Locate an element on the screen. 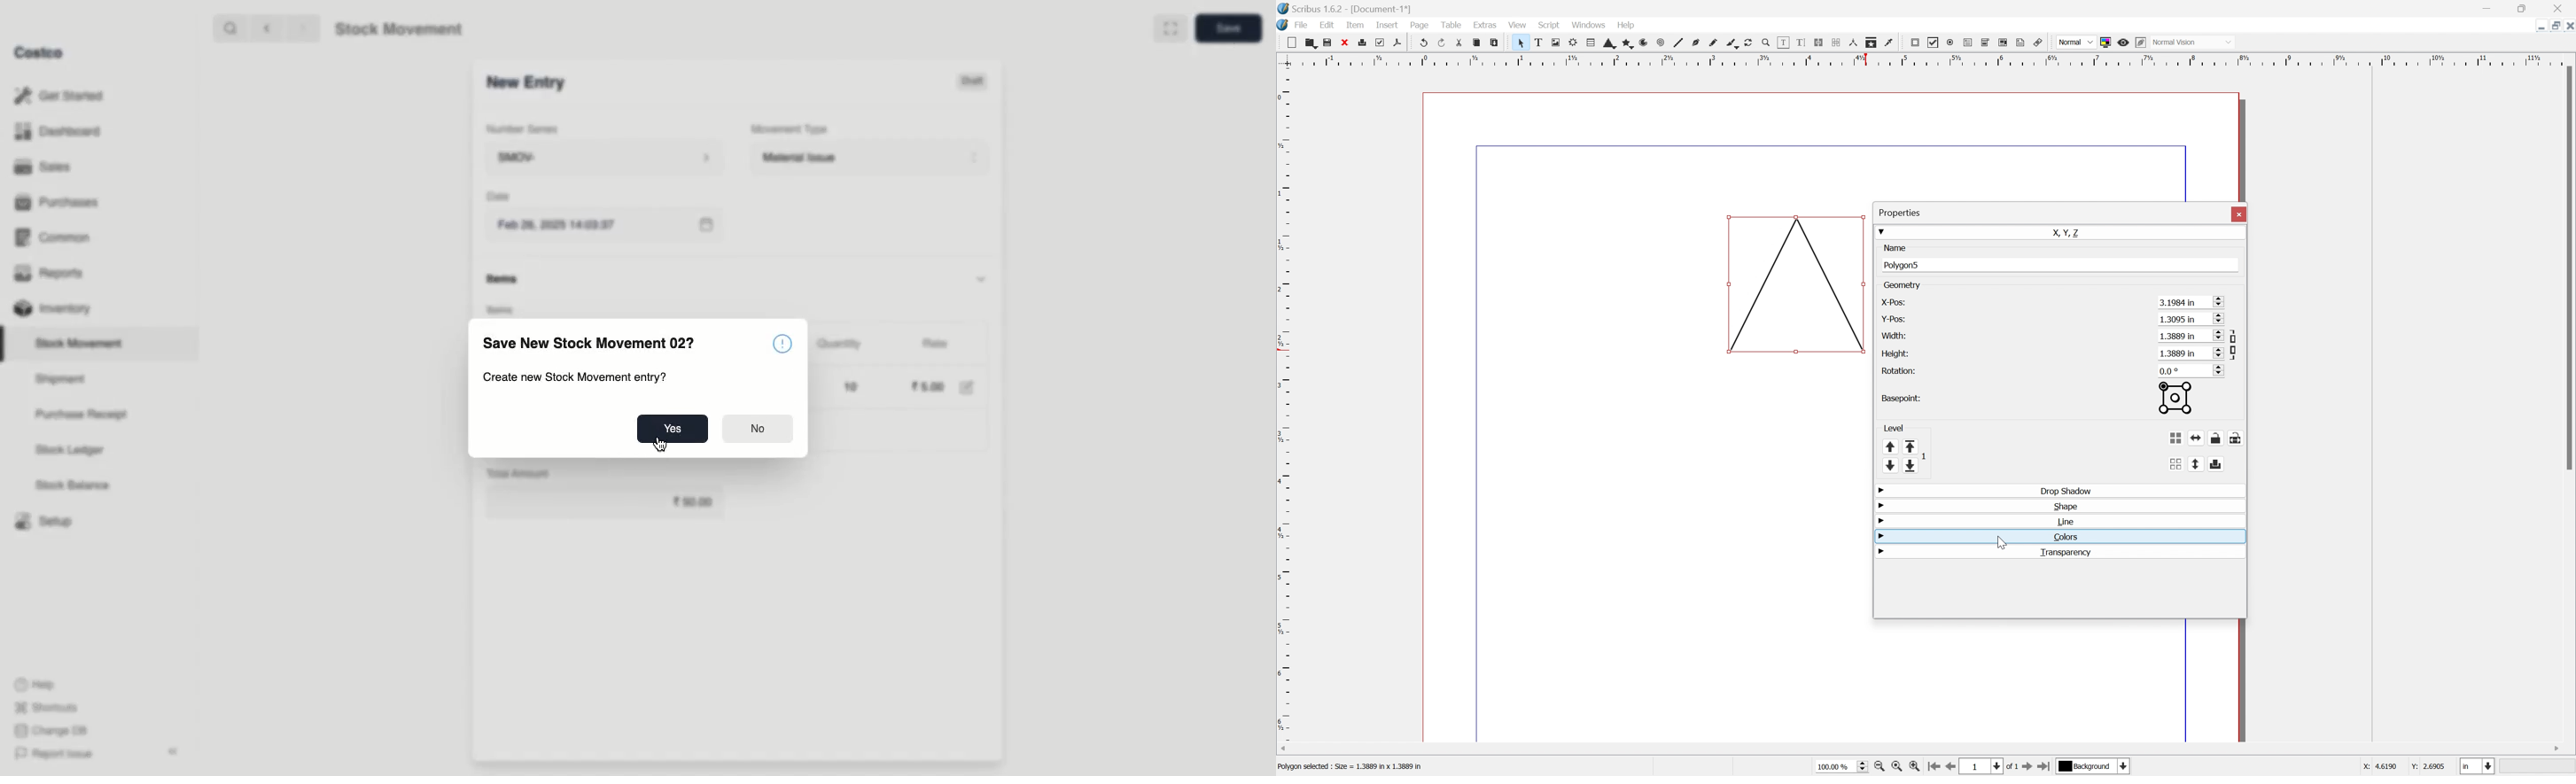 This screenshot has height=784, width=2576. Scroll Bar is located at coordinates (2568, 268).